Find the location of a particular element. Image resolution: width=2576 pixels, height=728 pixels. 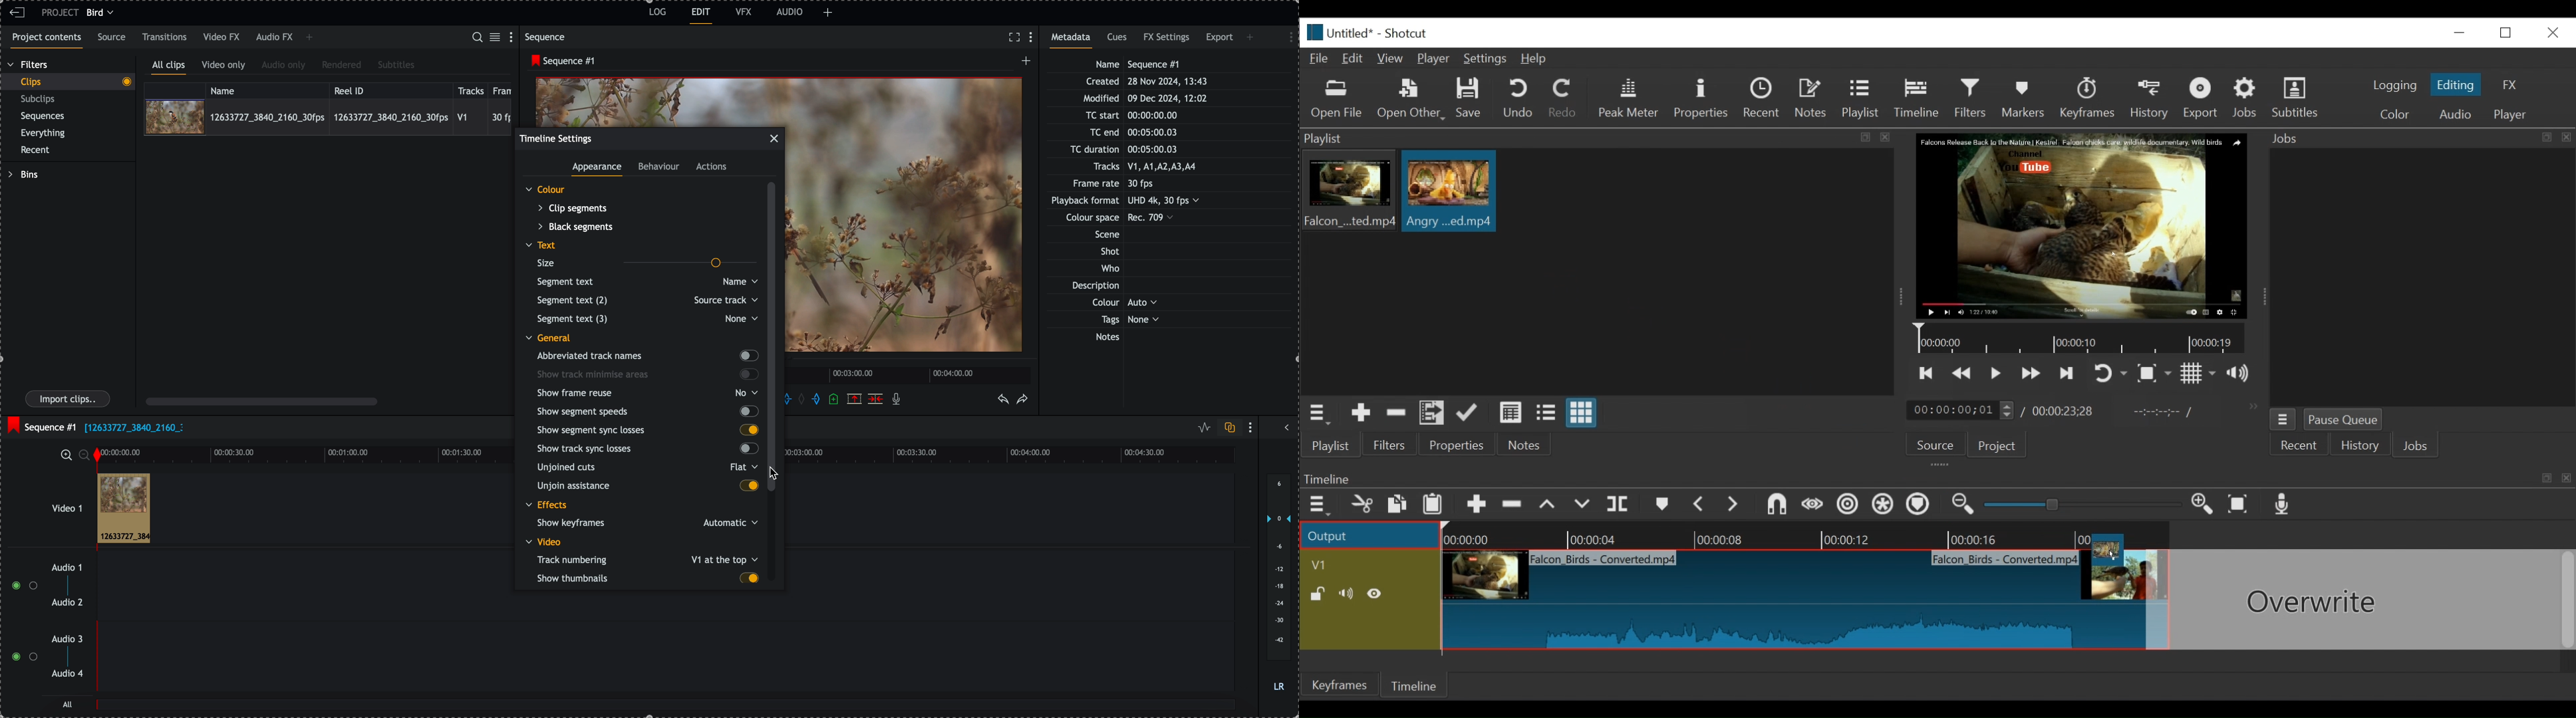

clear marks is located at coordinates (804, 400).